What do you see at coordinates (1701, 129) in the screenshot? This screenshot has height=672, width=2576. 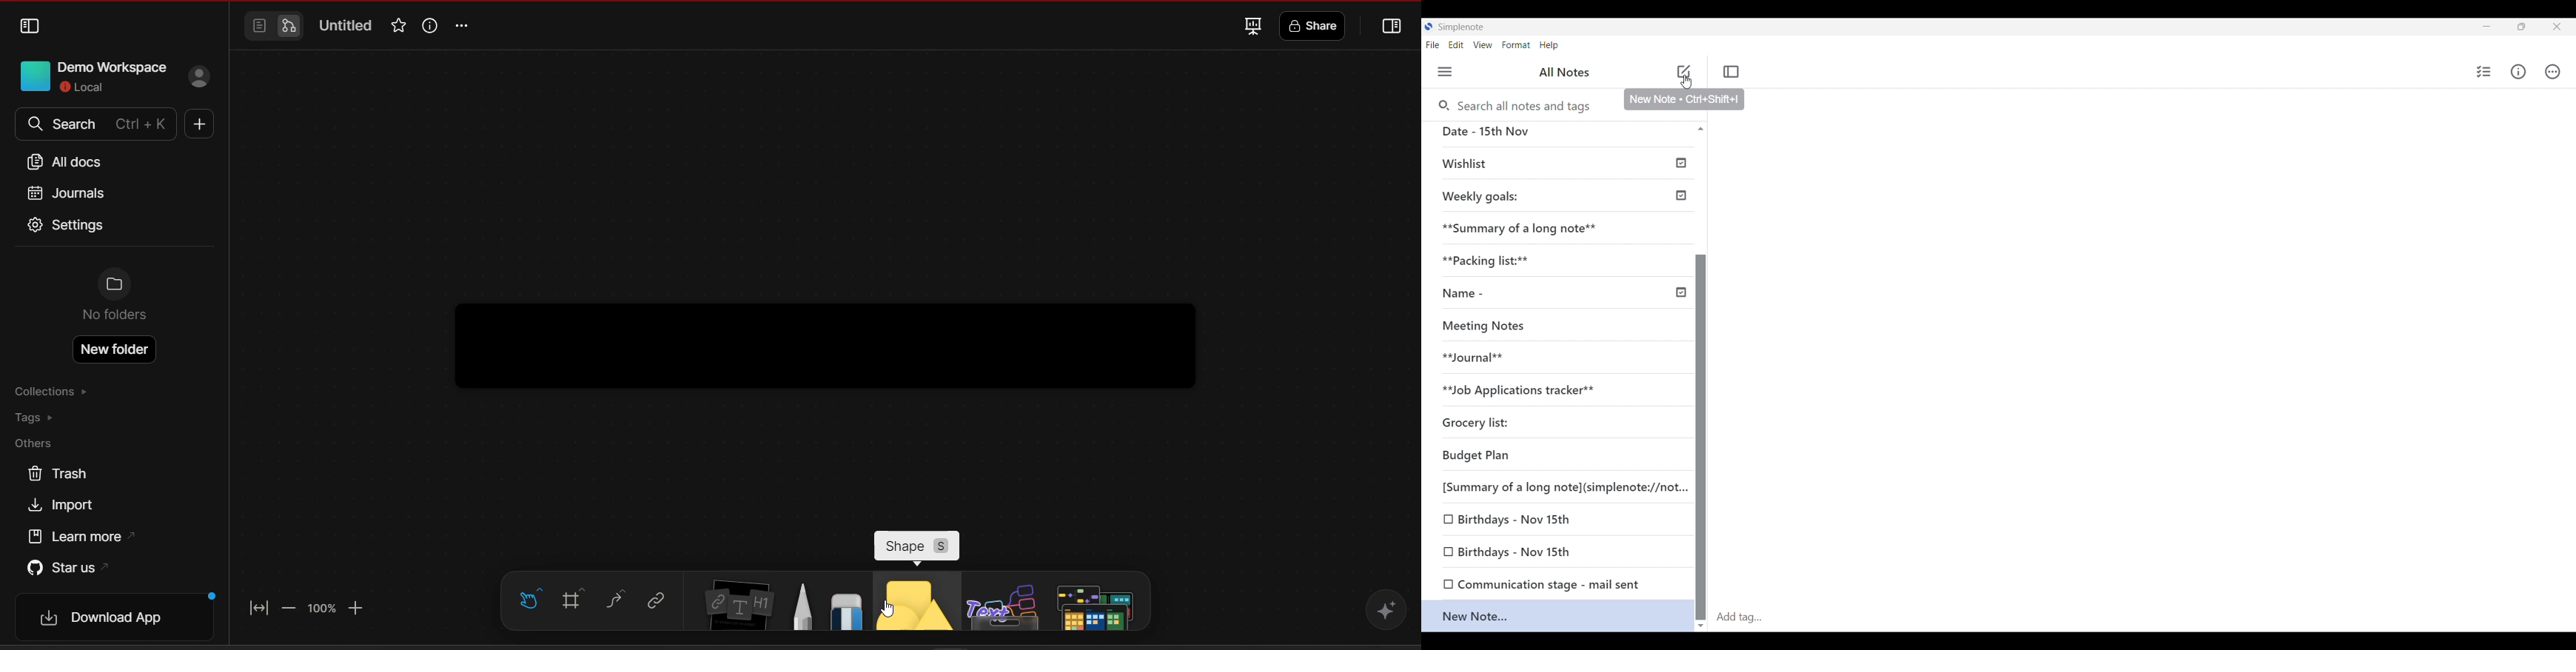 I see `Quick slide to top` at bounding box center [1701, 129].